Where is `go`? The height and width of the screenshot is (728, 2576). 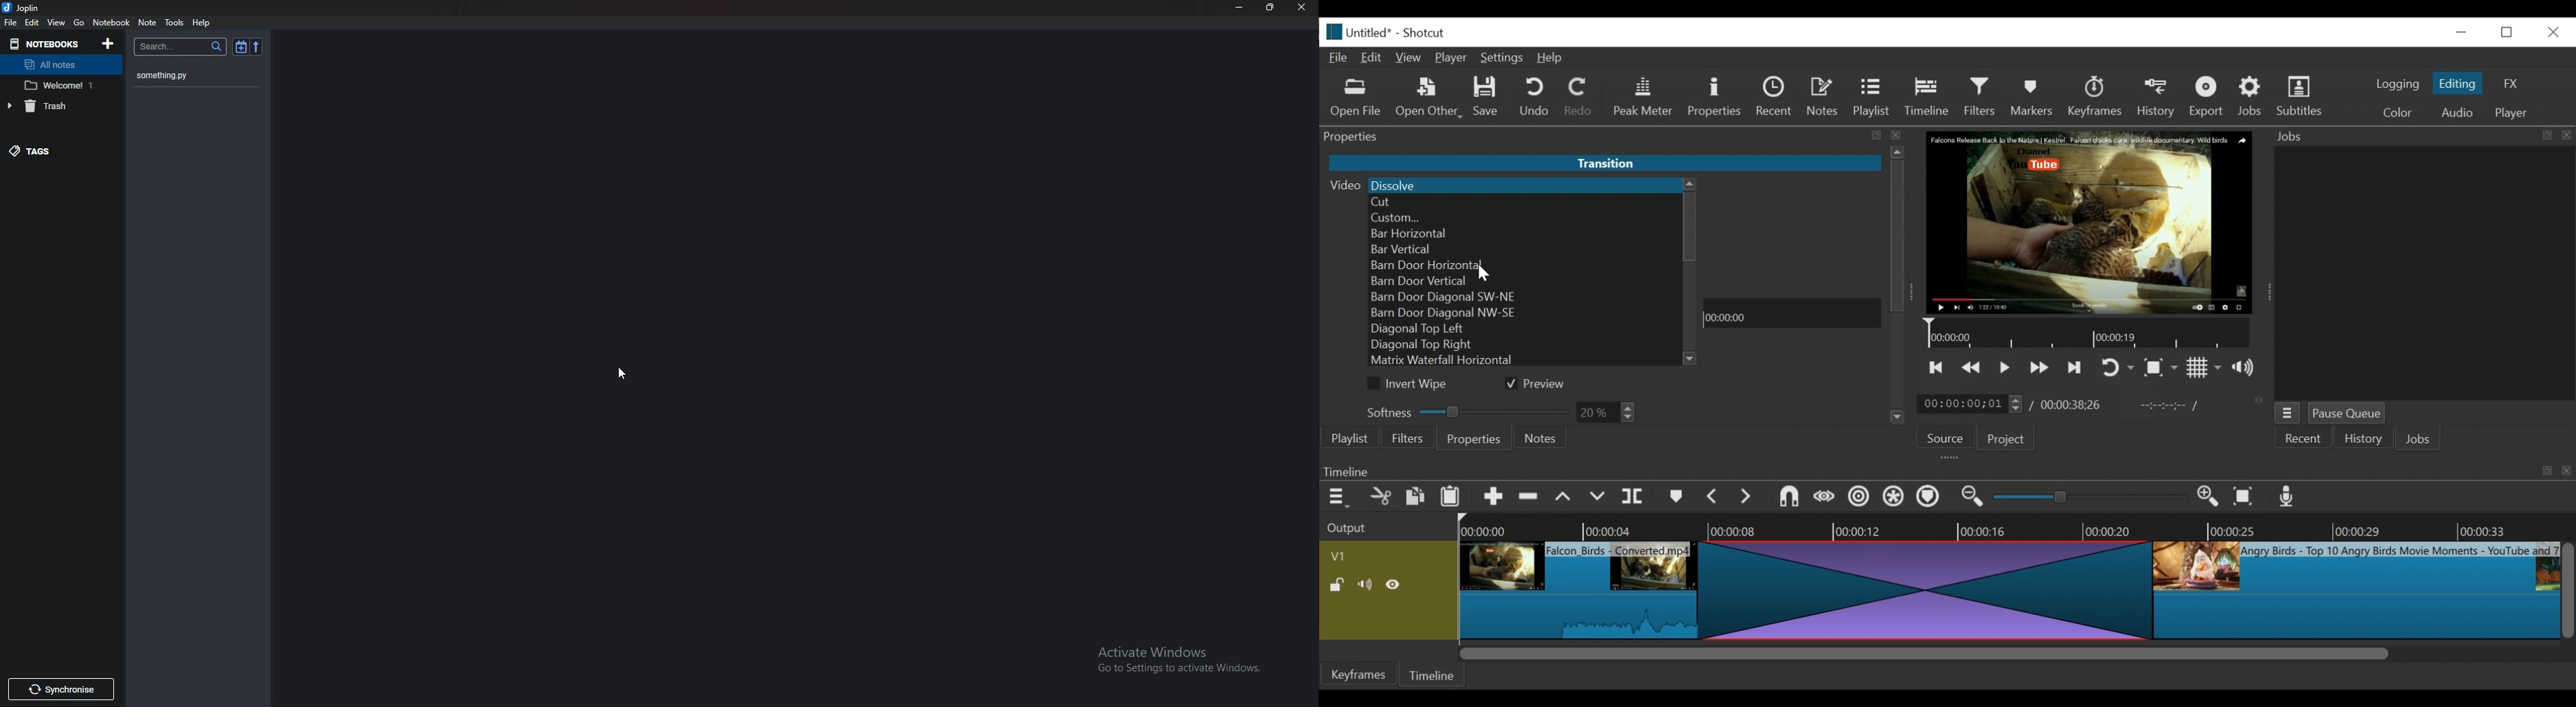
go is located at coordinates (79, 22).